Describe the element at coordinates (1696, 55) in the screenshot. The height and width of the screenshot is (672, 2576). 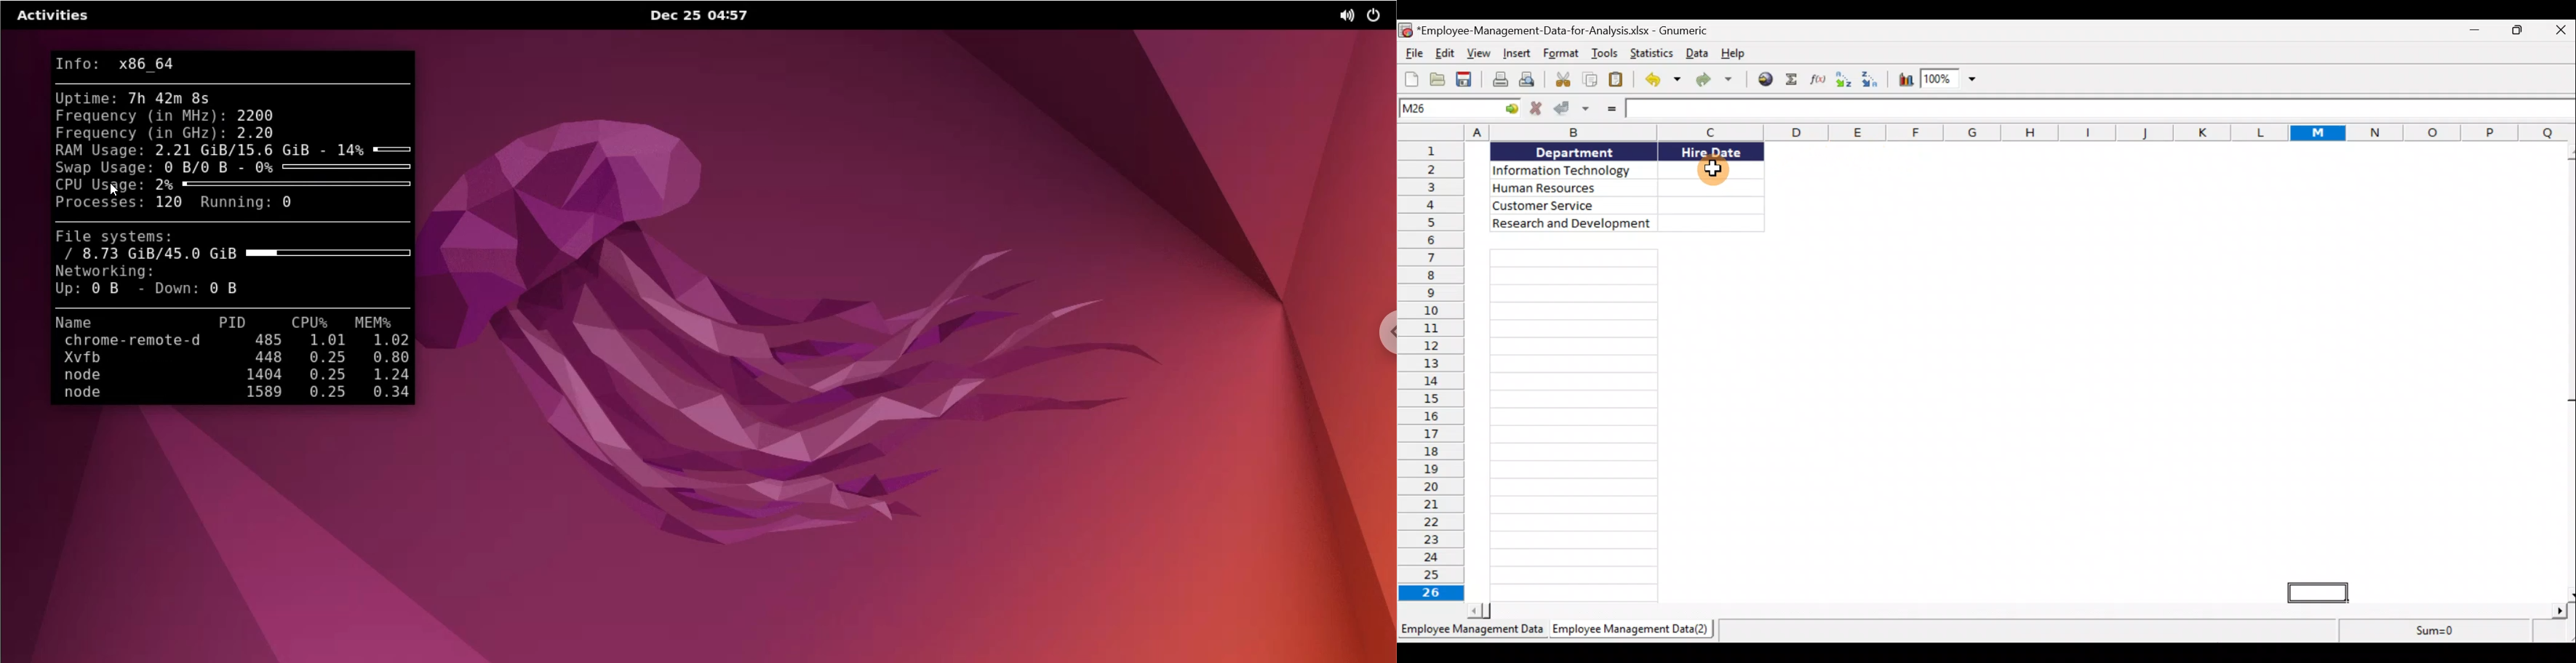
I see `Data` at that location.